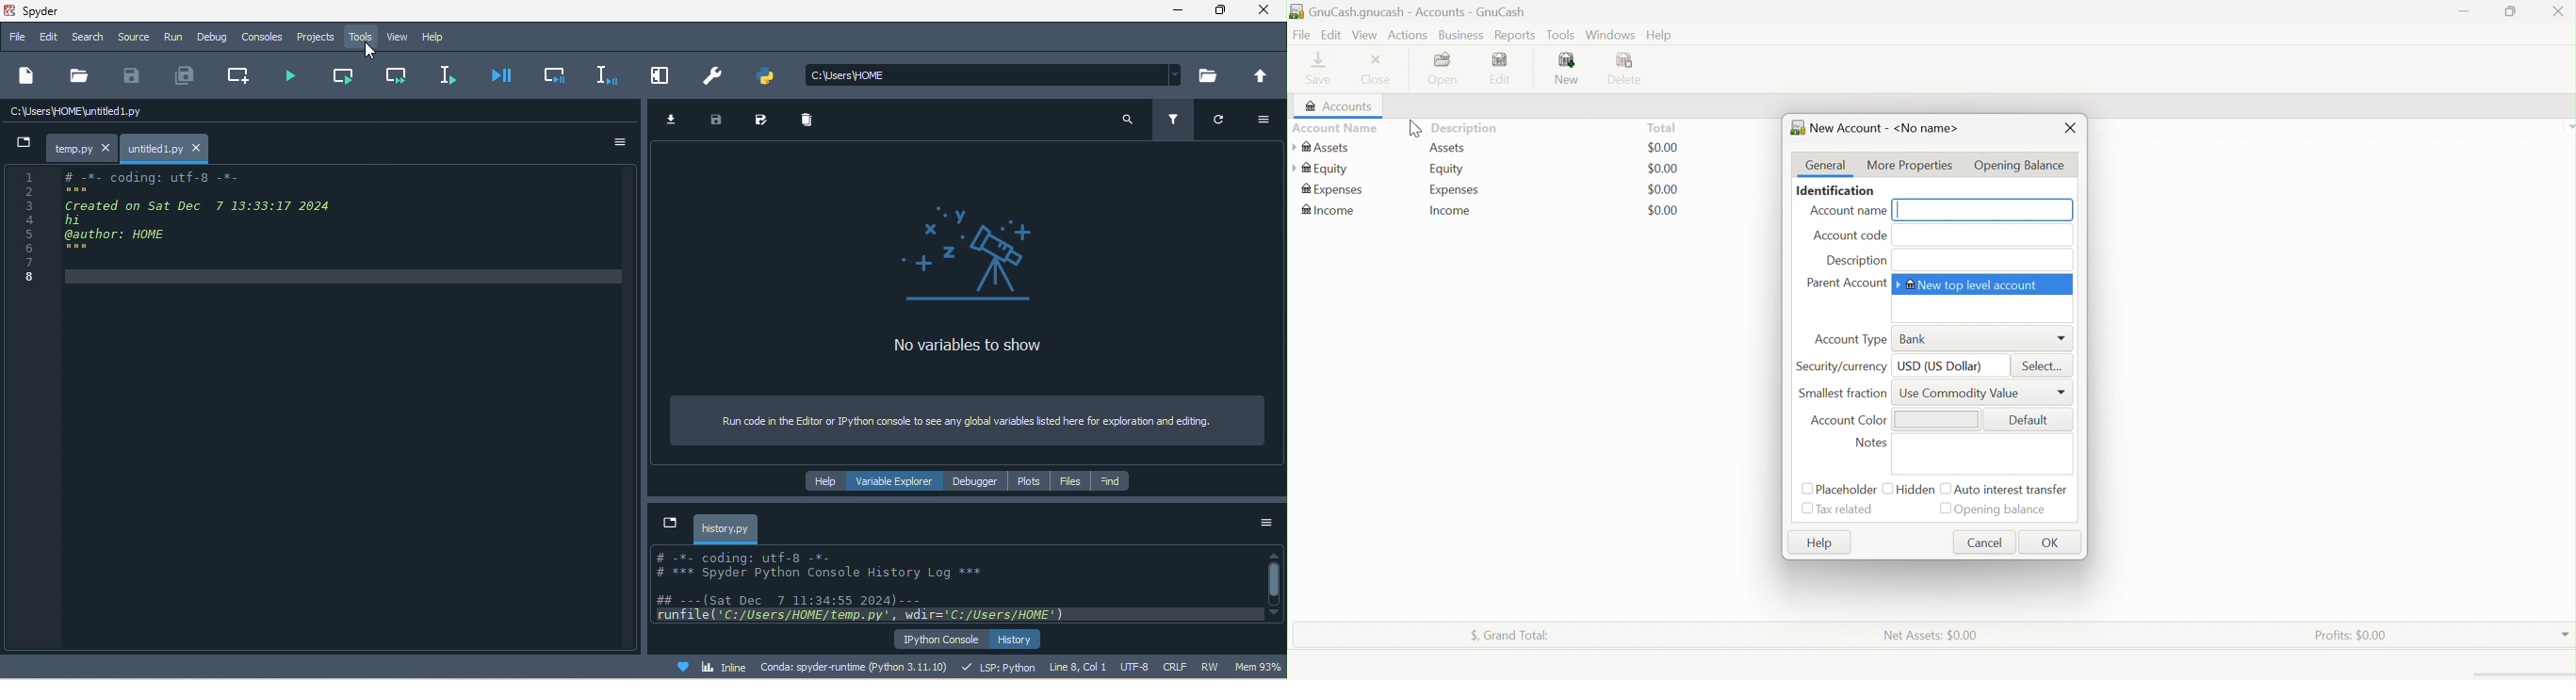 This screenshot has width=2576, height=700. I want to click on Accounts, so click(1336, 107).